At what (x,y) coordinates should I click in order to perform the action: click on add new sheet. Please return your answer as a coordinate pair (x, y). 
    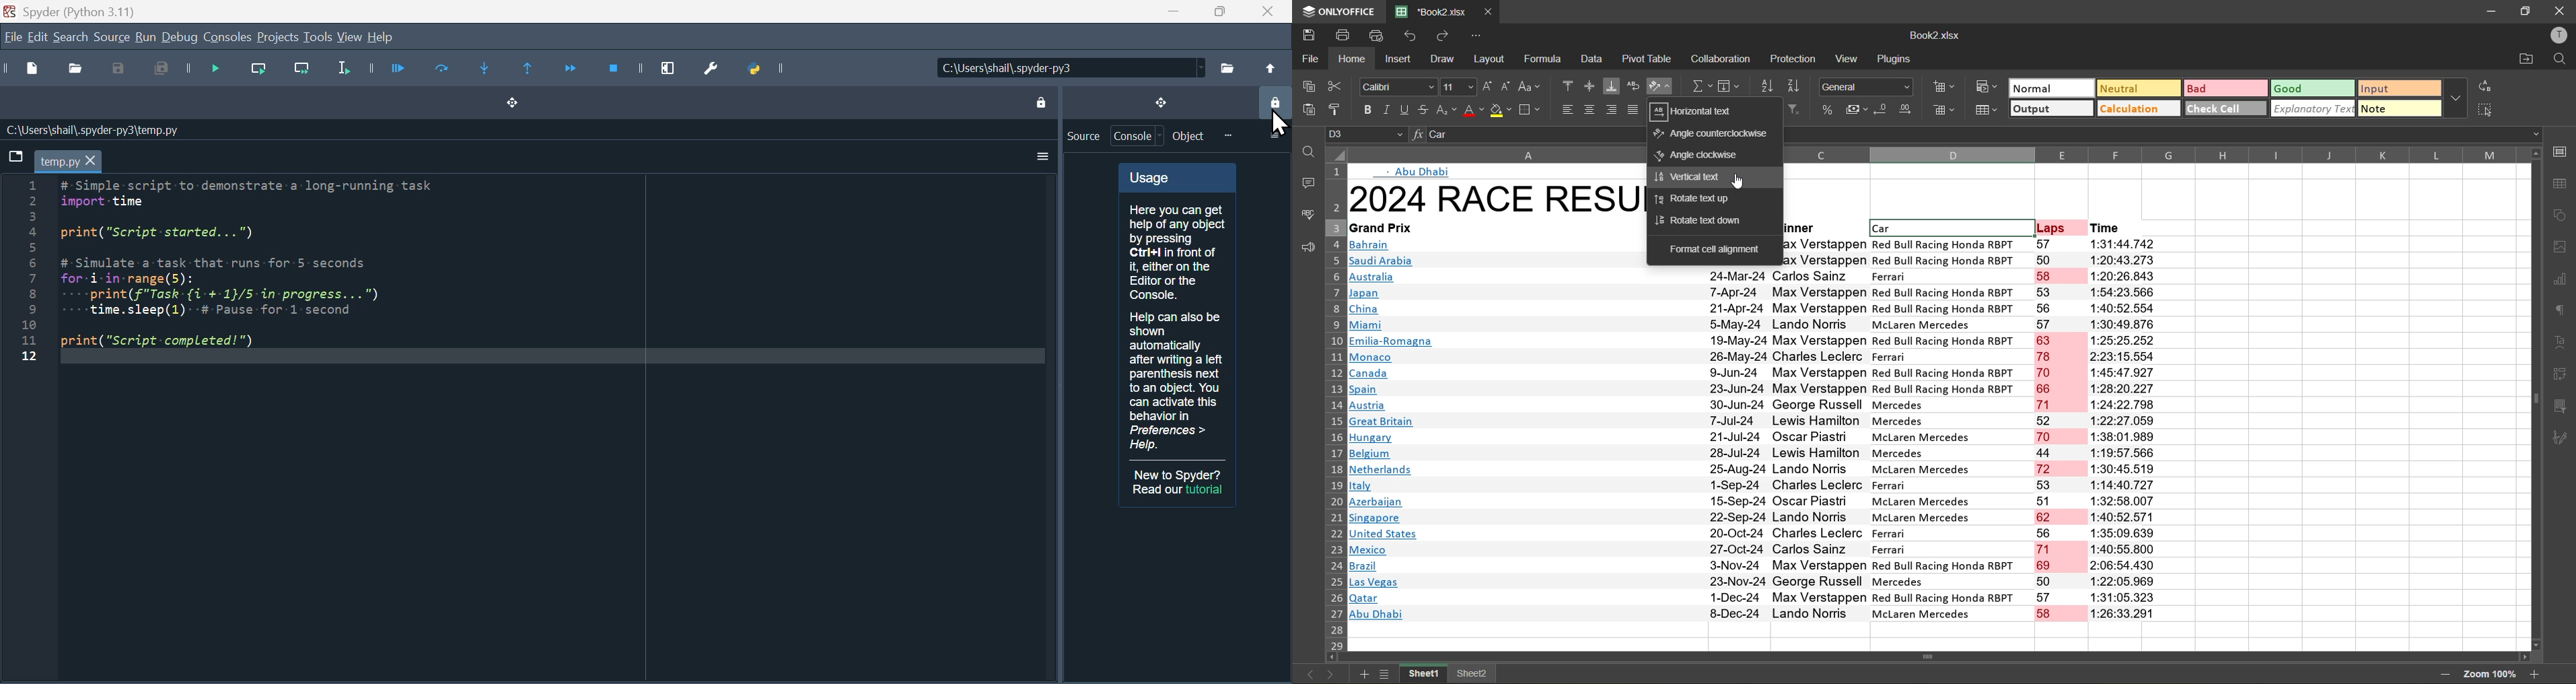
    Looking at the image, I should click on (1362, 674).